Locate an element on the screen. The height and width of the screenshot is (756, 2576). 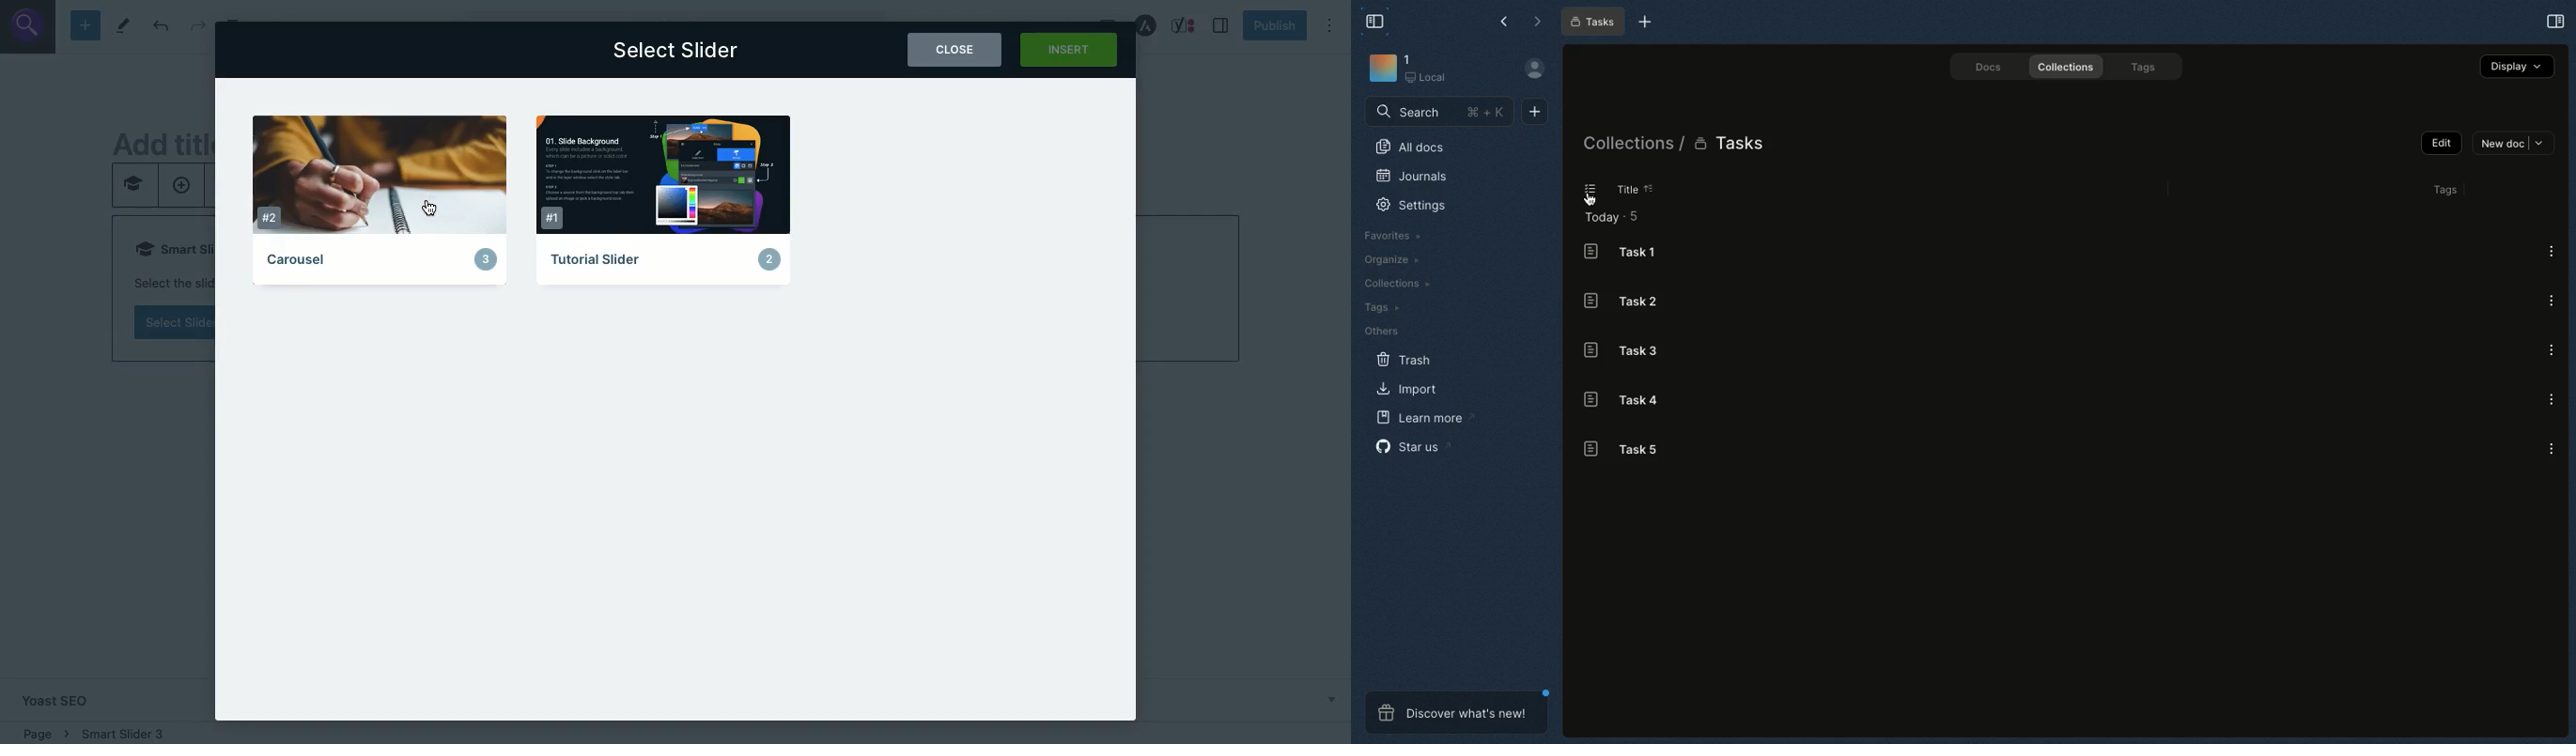
Favorites is located at coordinates (1396, 235).